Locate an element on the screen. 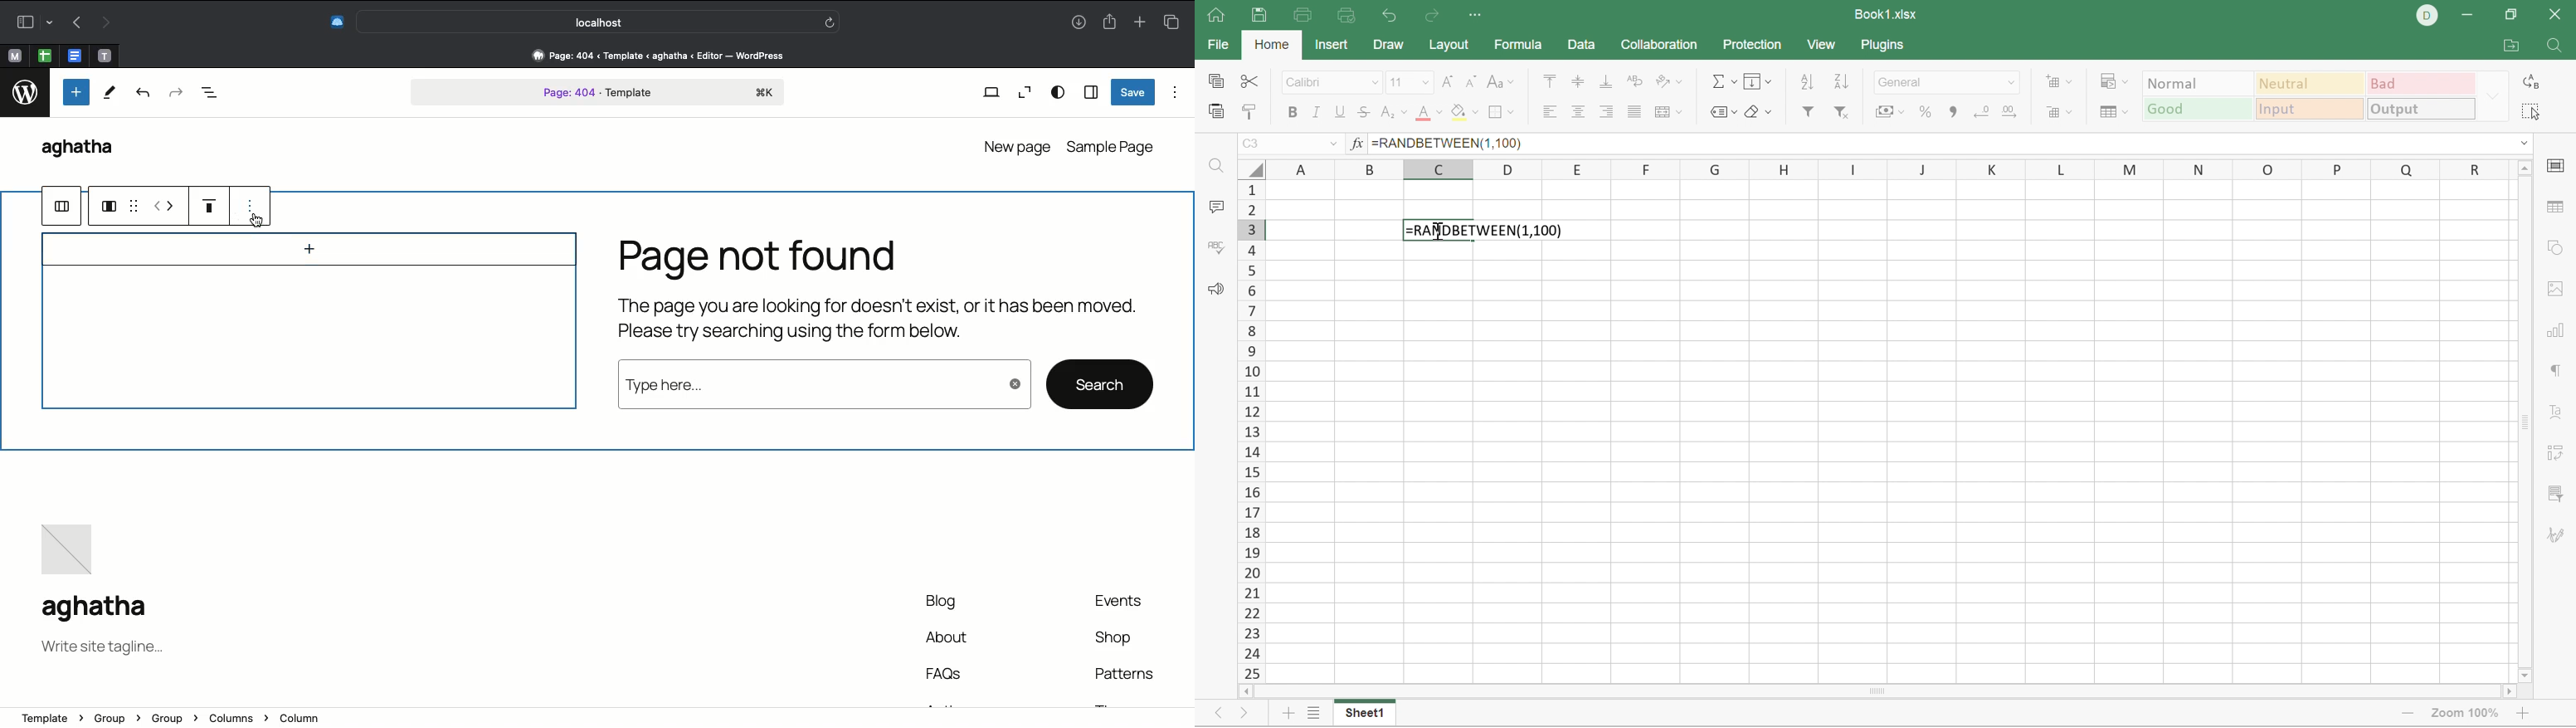 The width and height of the screenshot is (2576, 728). Save is located at coordinates (1262, 15).